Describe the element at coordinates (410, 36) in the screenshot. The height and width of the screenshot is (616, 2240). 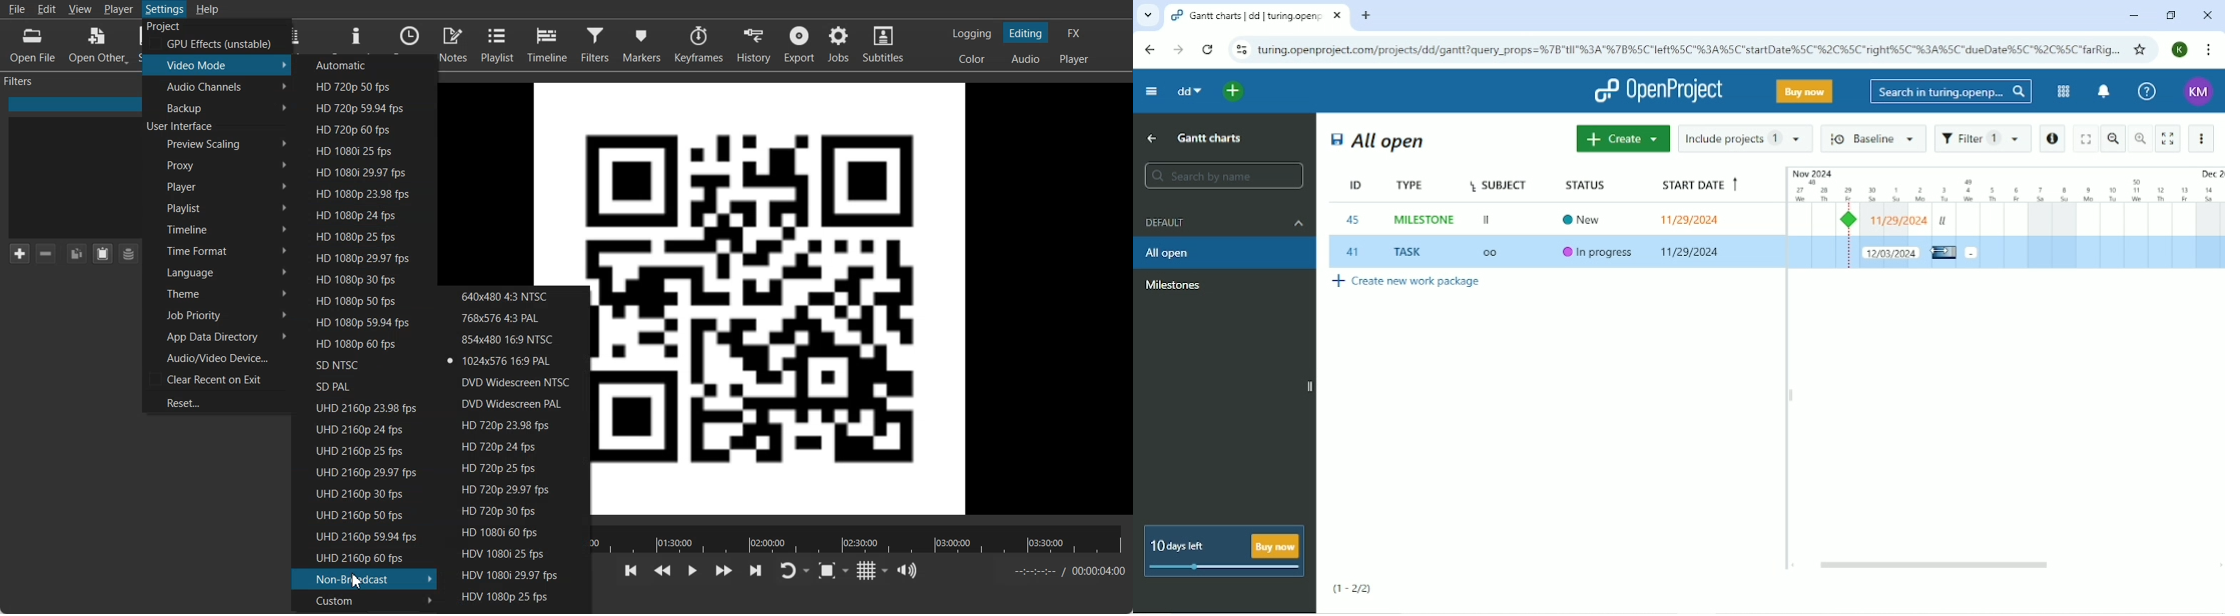
I see `Recent` at that location.